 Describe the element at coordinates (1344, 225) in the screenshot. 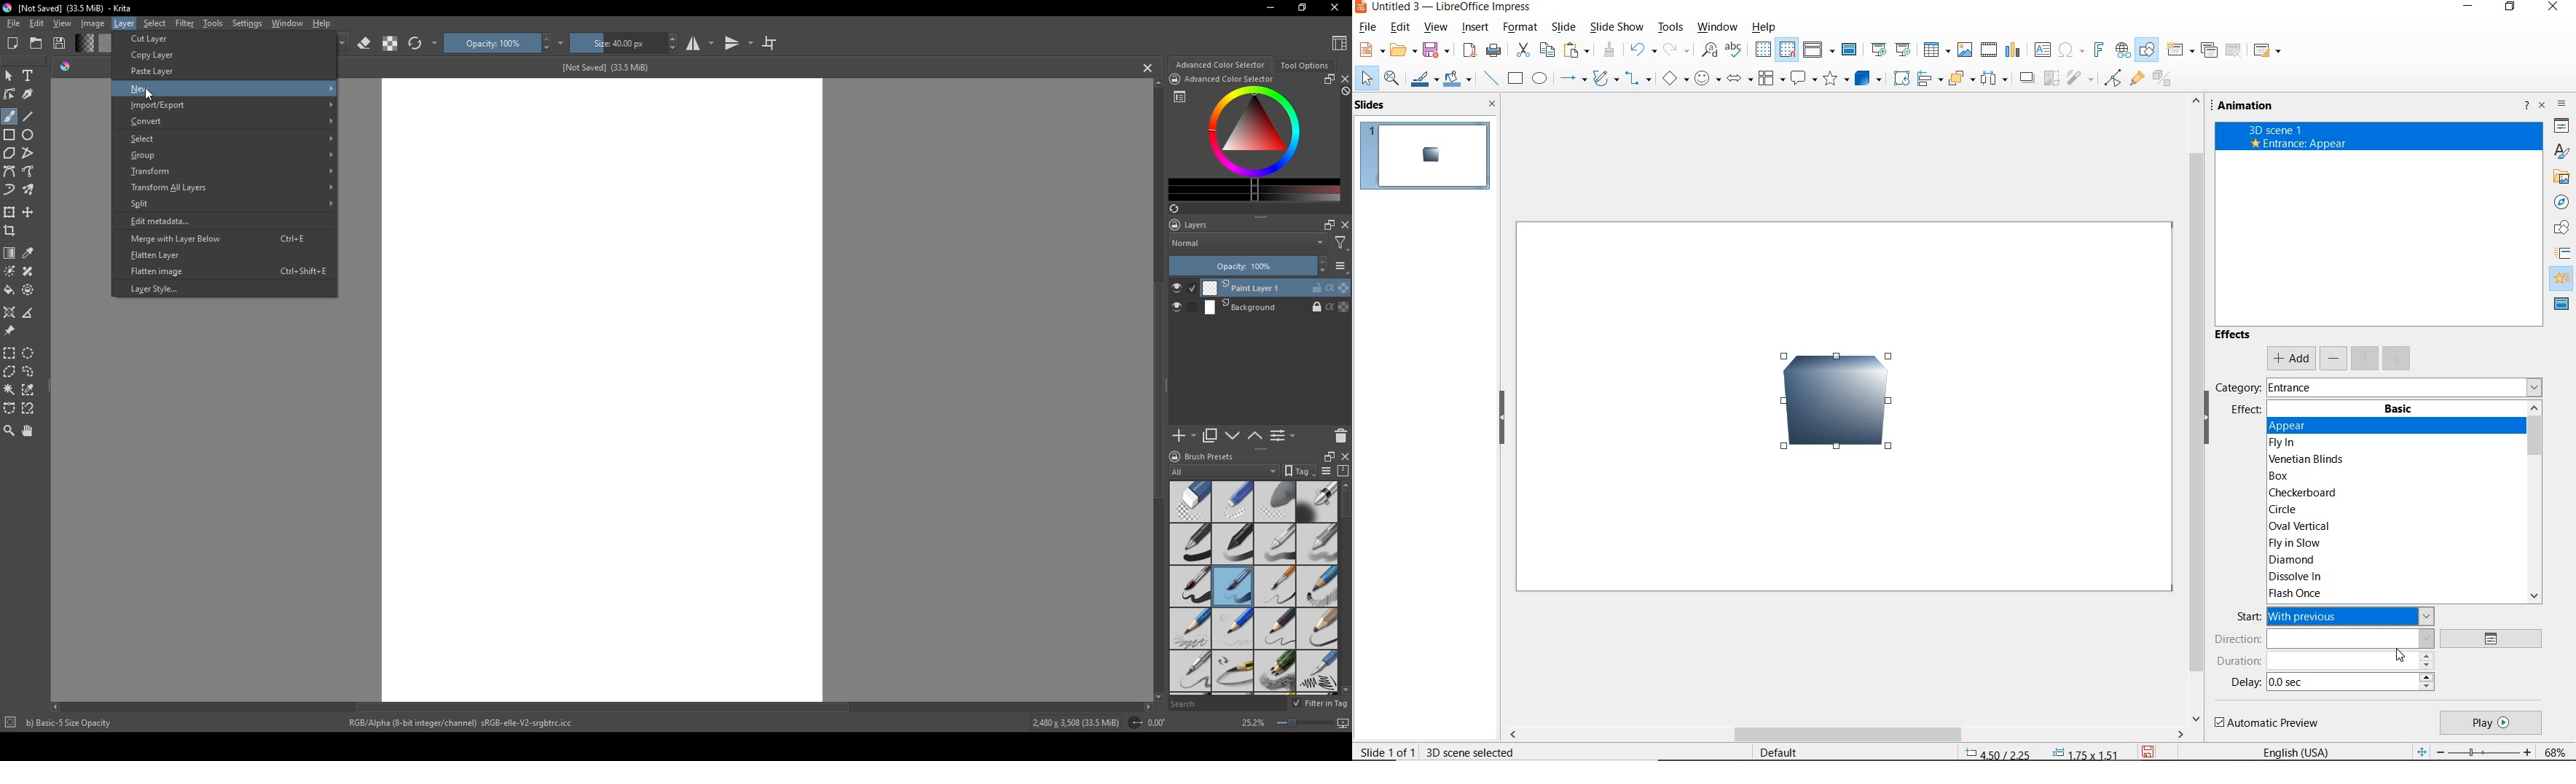

I see `close` at that location.